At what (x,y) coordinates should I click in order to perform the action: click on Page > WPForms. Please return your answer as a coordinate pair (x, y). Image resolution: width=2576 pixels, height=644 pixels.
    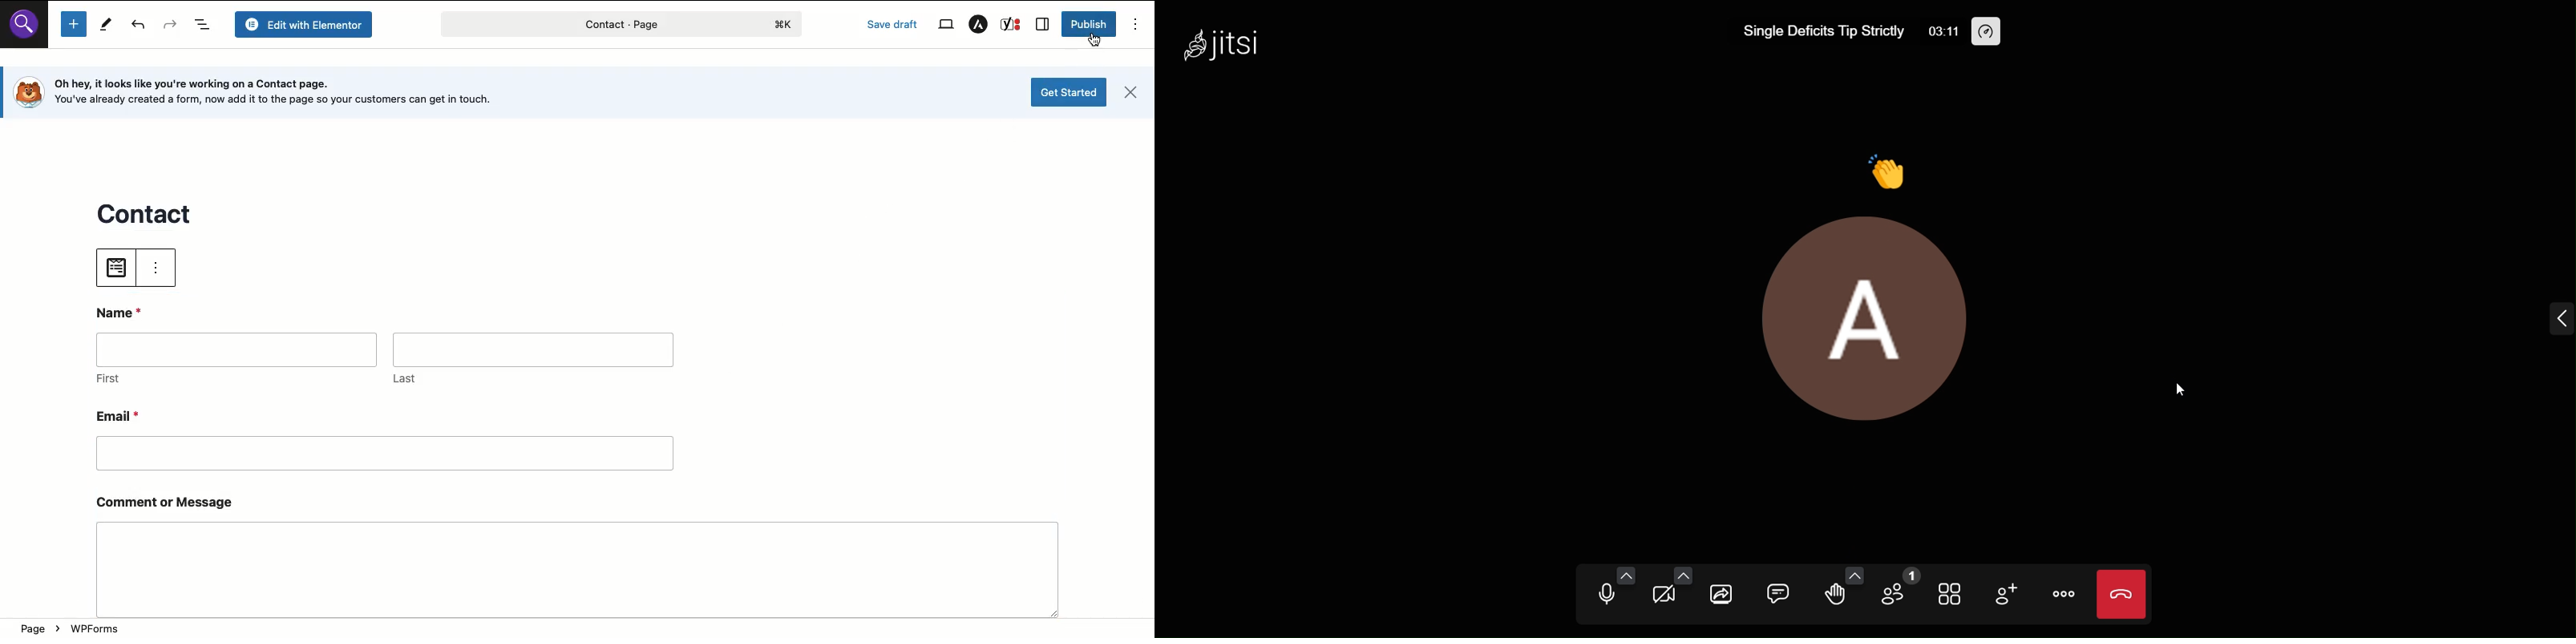
    Looking at the image, I should click on (72, 629).